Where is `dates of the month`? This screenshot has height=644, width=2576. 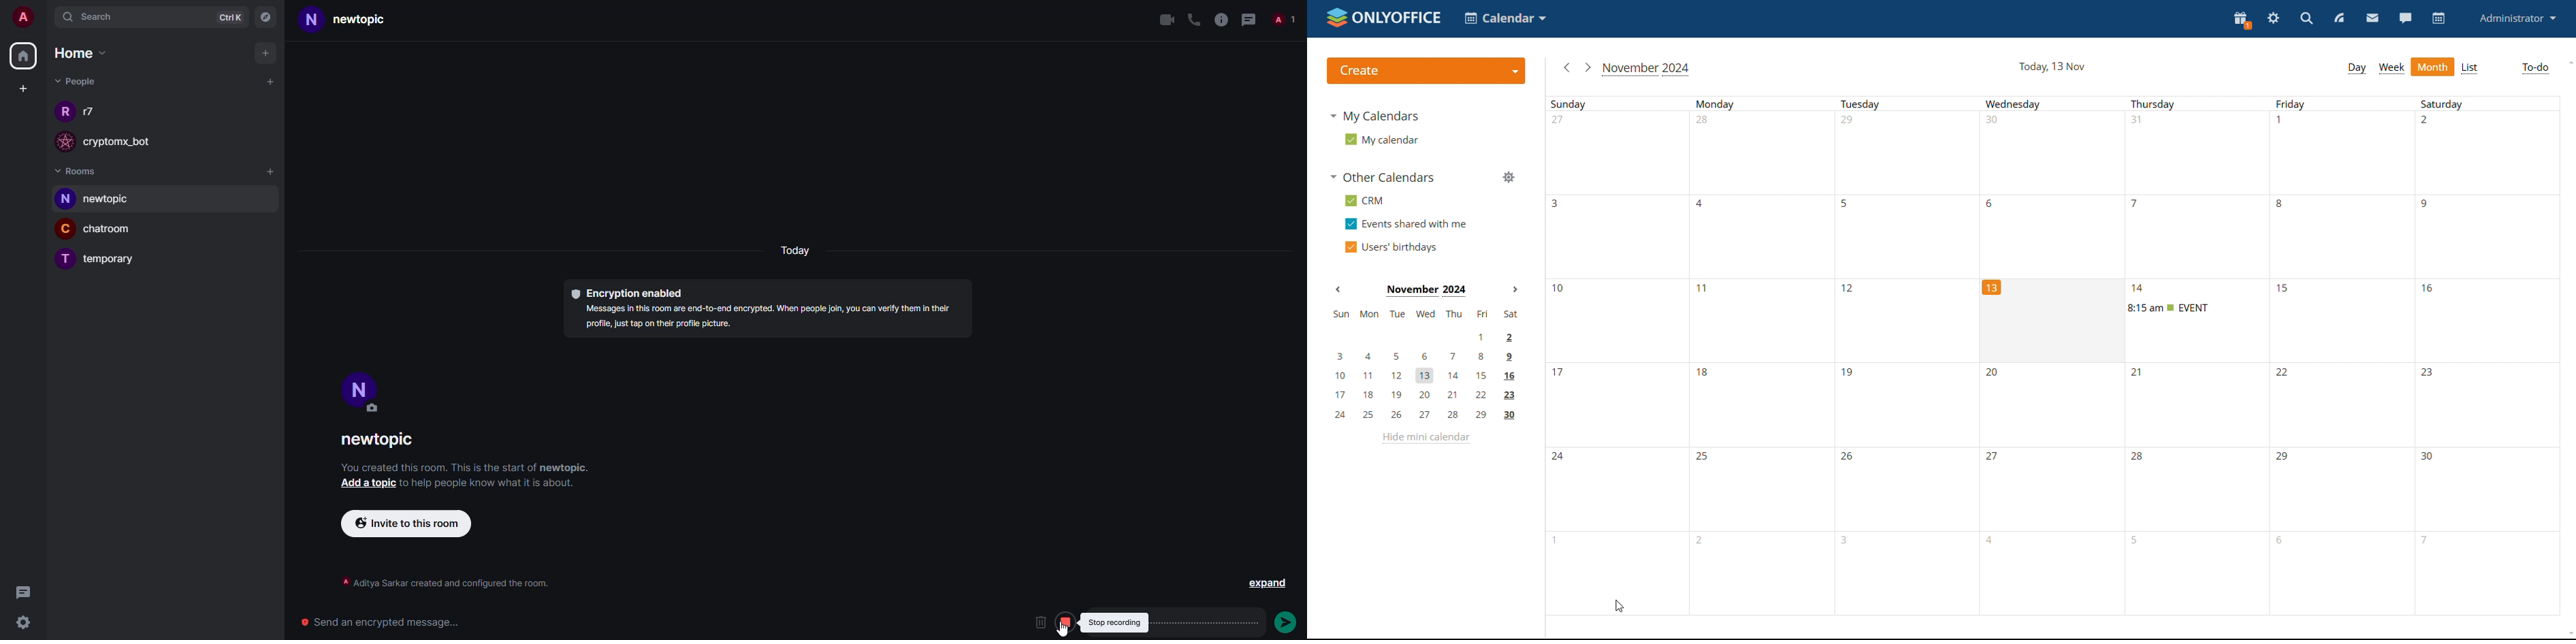
dates of the month is located at coordinates (2061, 489).